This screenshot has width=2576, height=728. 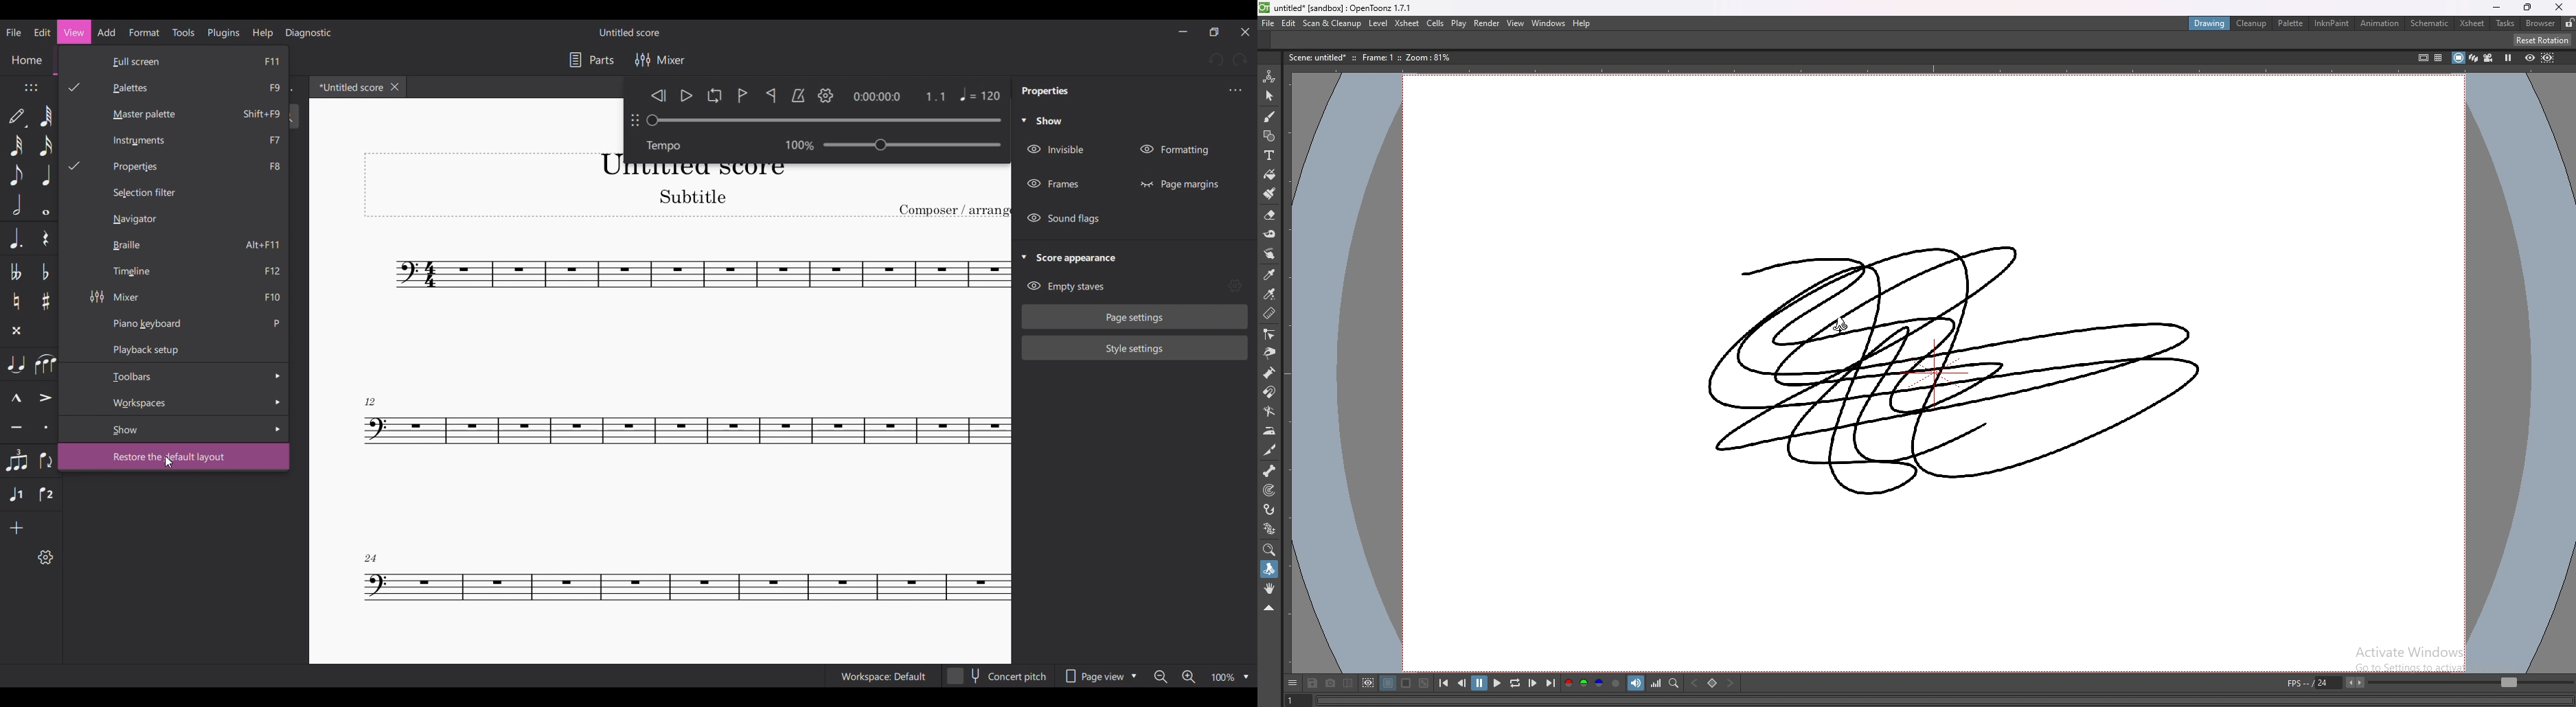 What do you see at coordinates (1294, 700) in the screenshot?
I see `1` at bounding box center [1294, 700].